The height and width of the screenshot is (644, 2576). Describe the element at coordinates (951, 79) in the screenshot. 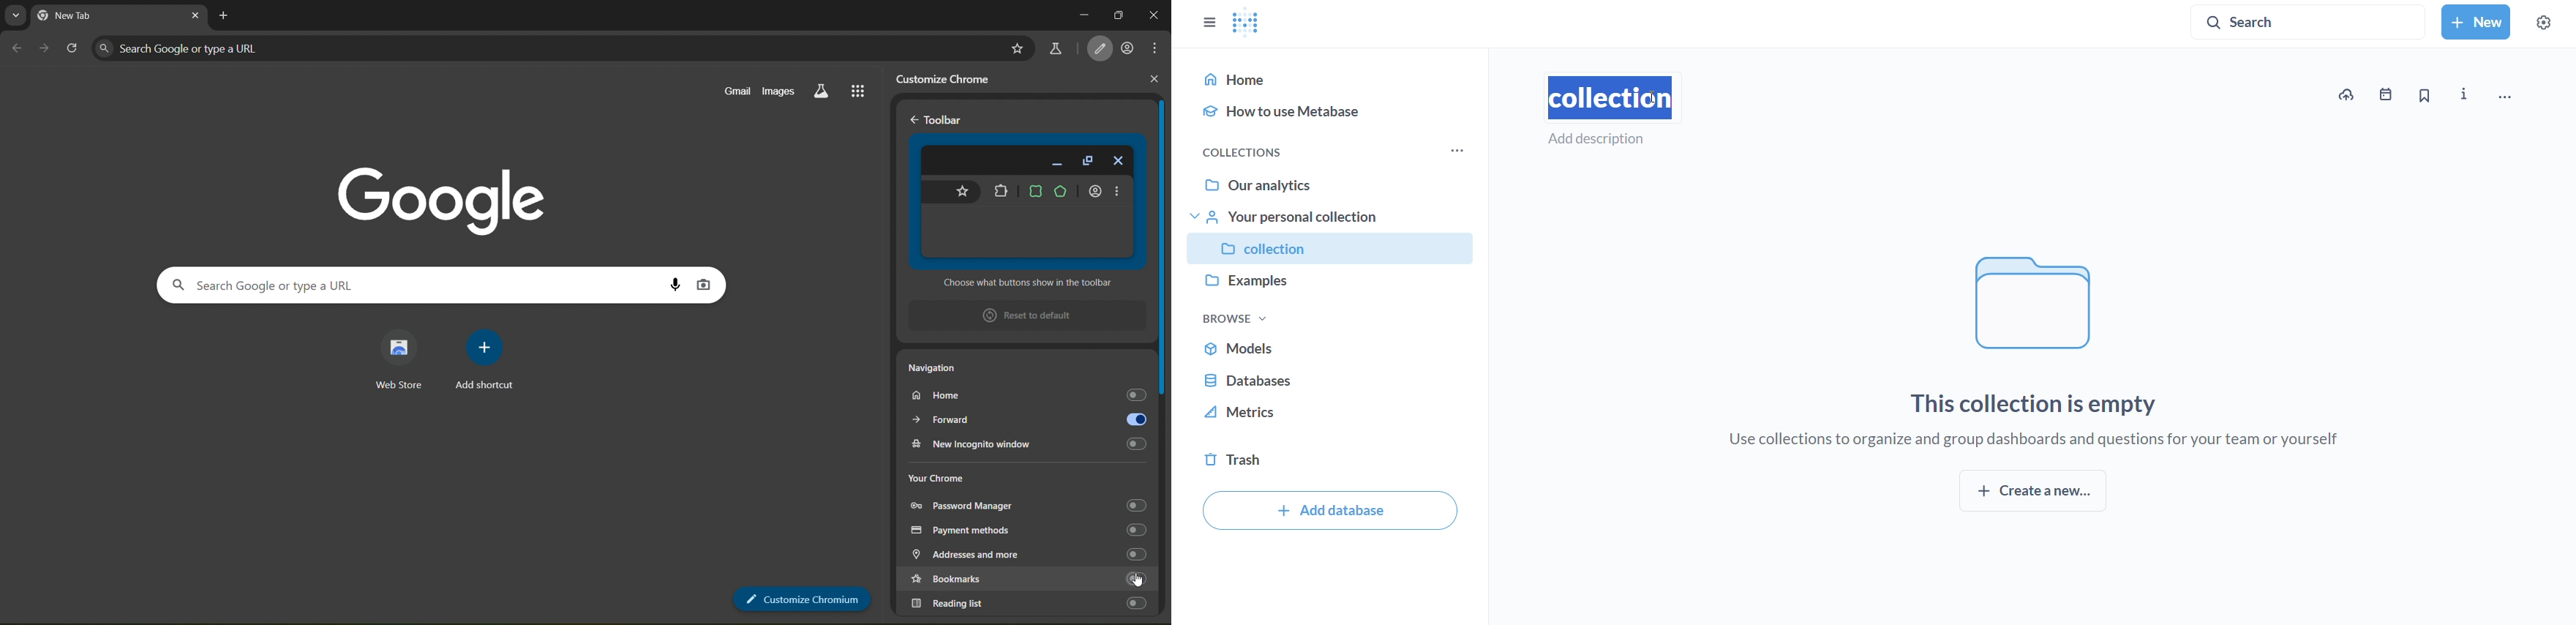

I see `customize chrome` at that location.